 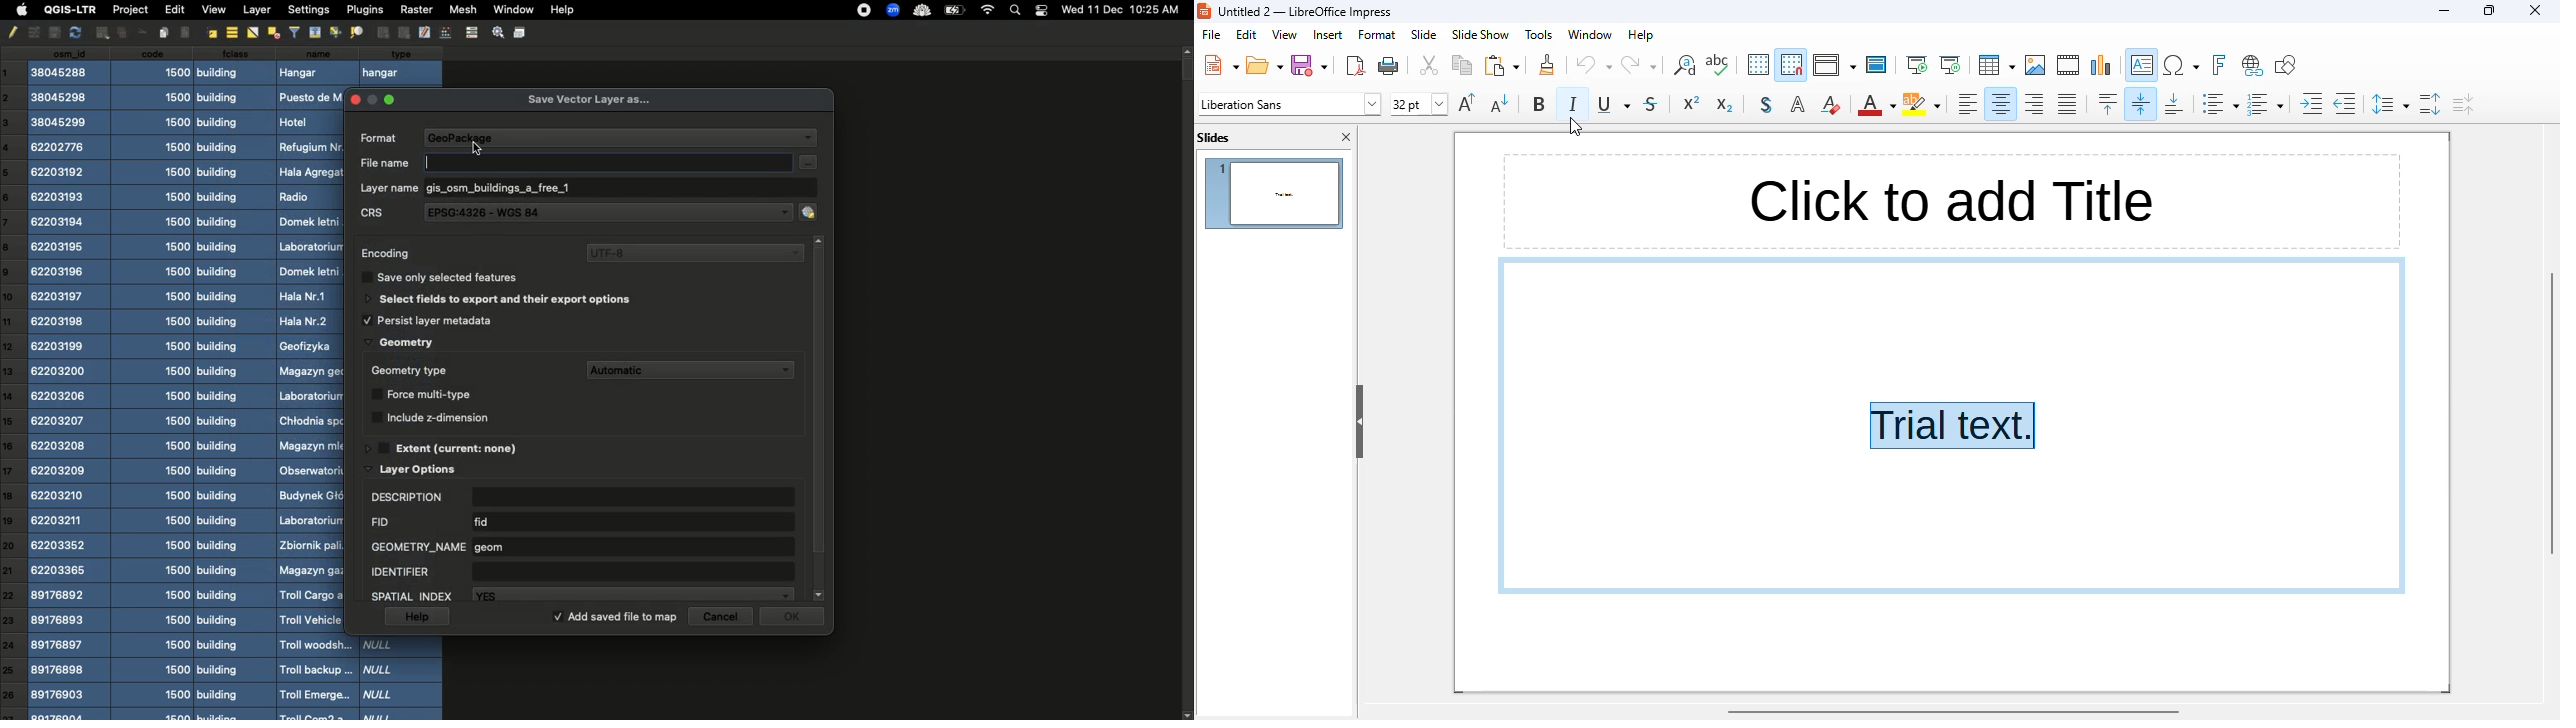 What do you see at coordinates (1951, 65) in the screenshot?
I see `start from current slide` at bounding box center [1951, 65].